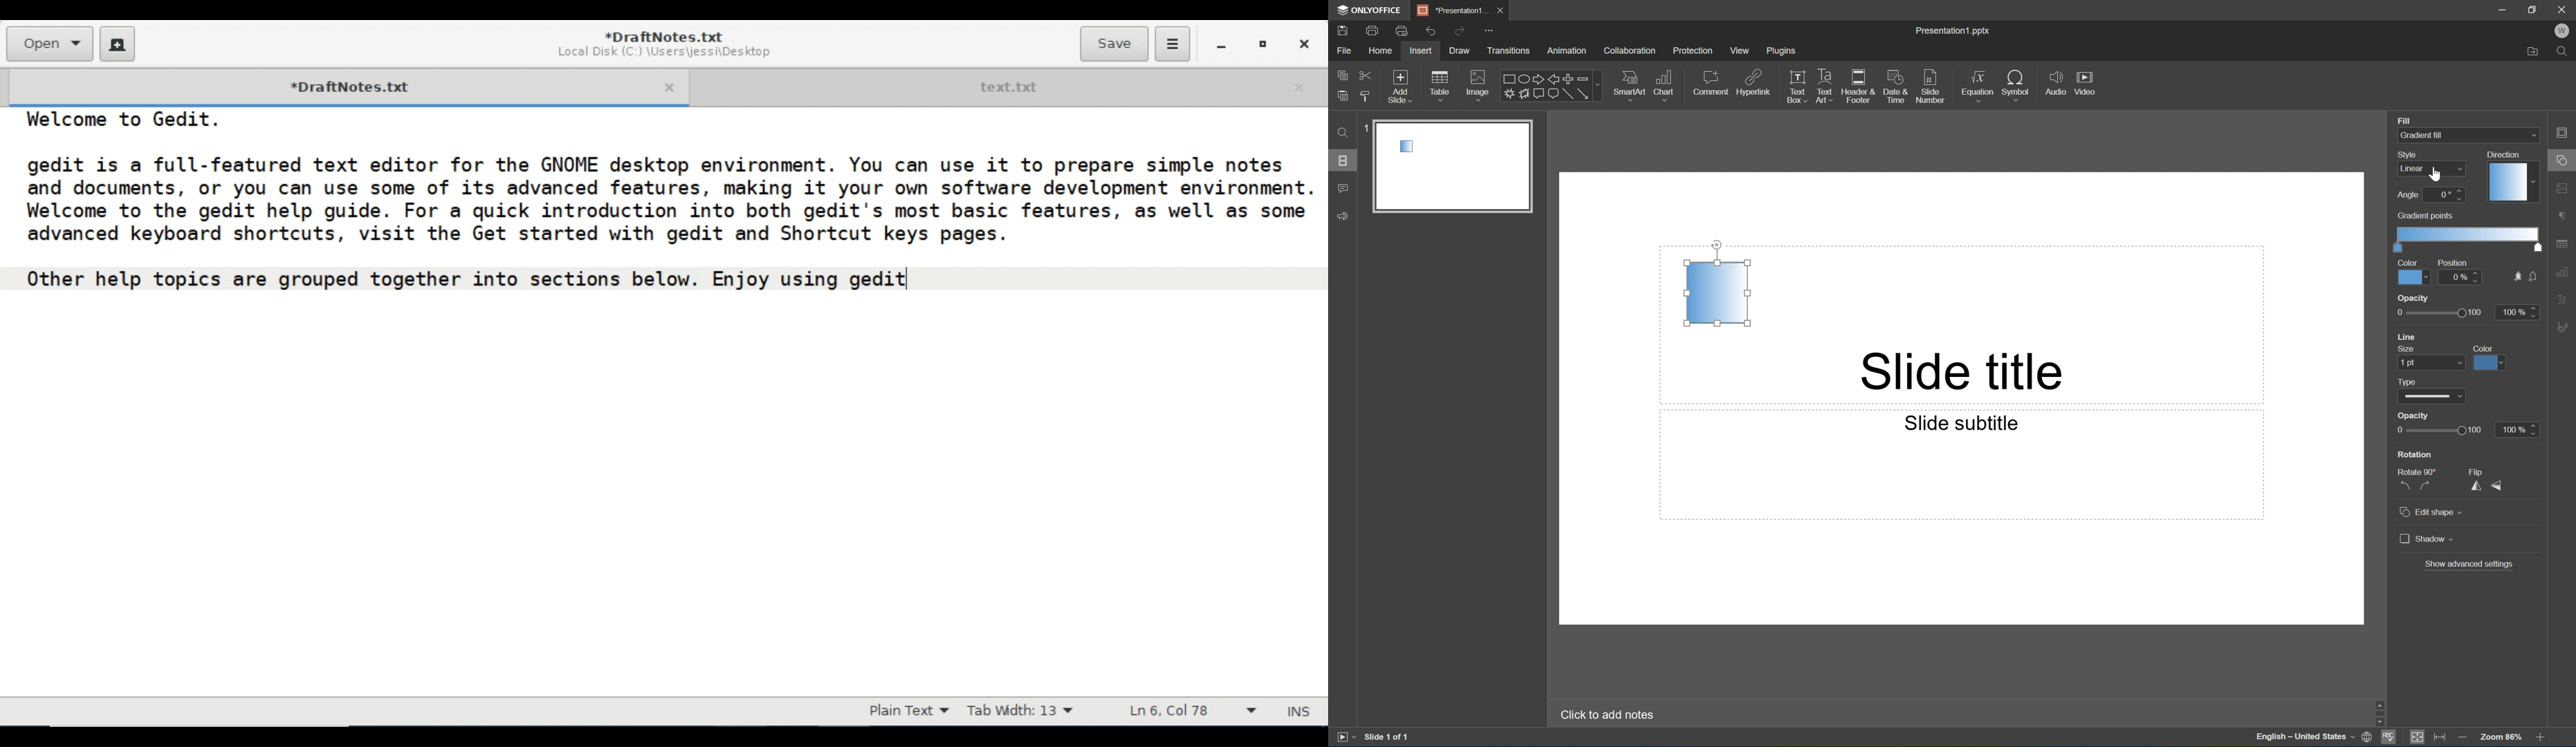  I want to click on Transitions, so click(1509, 52).